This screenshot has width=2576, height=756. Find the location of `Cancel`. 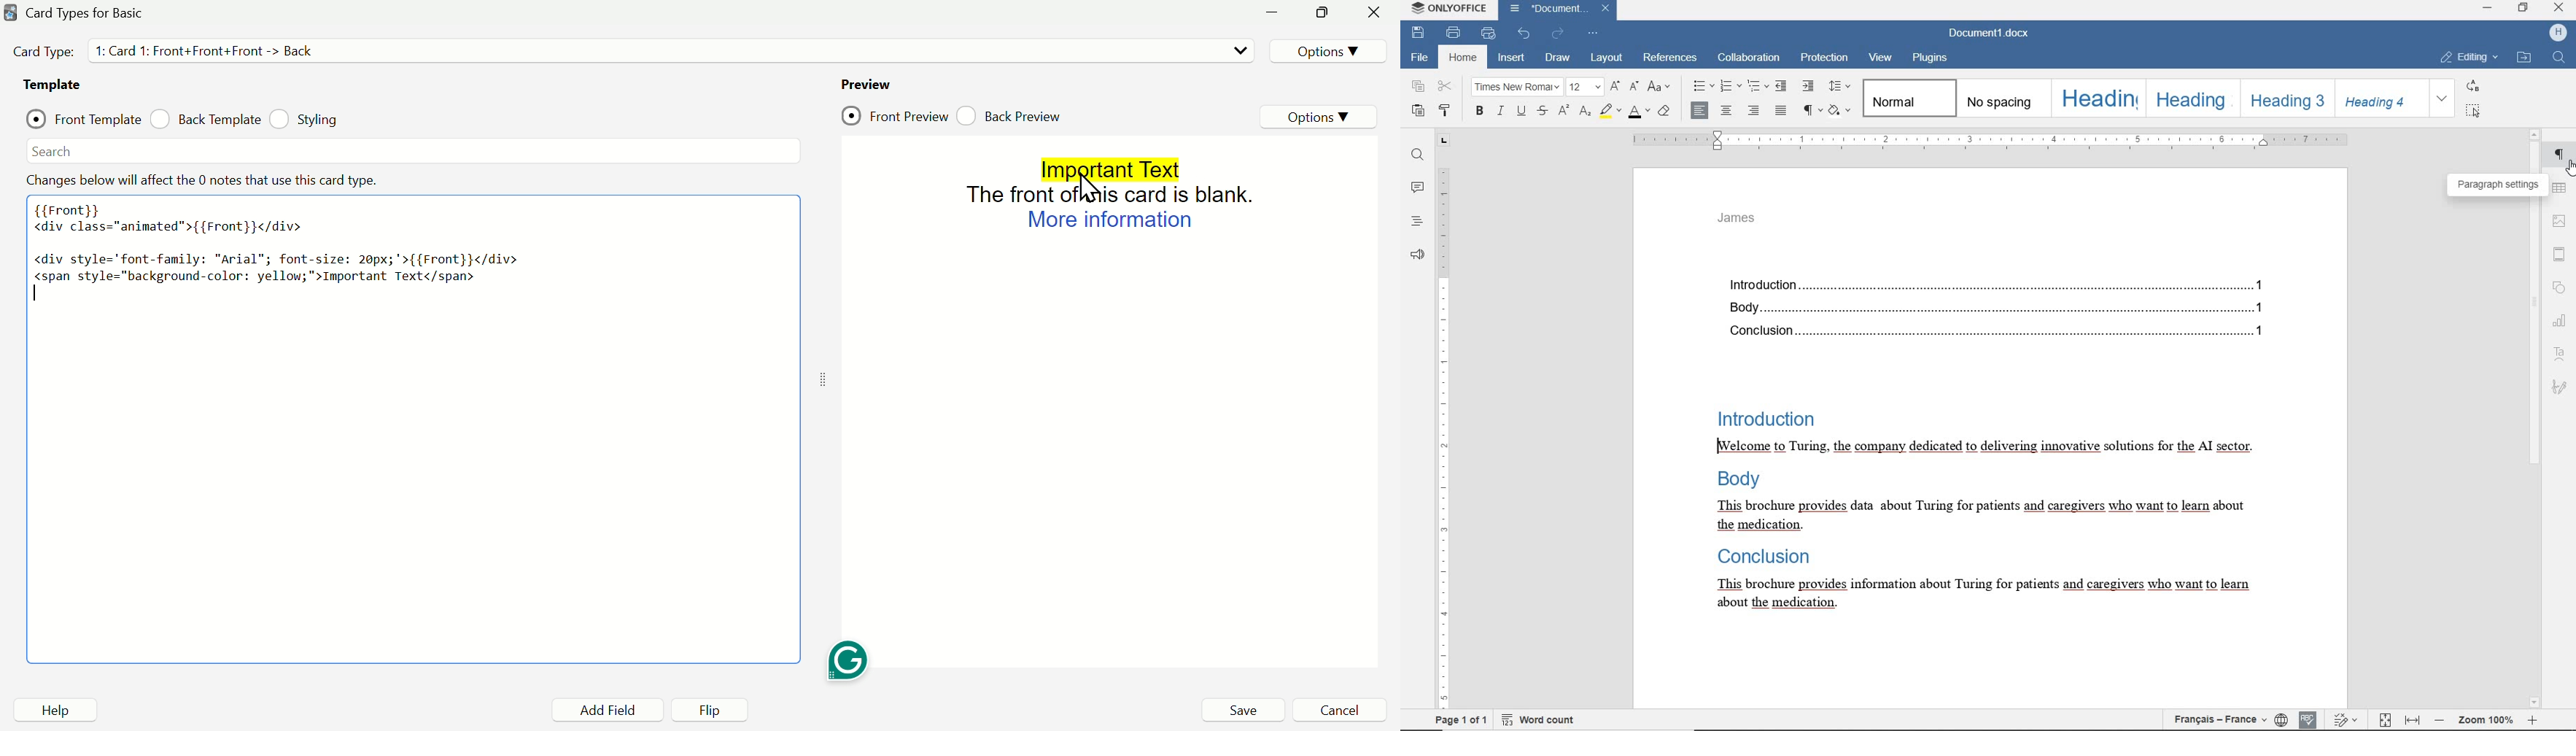

Cancel is located at coordinates (1335, 711).